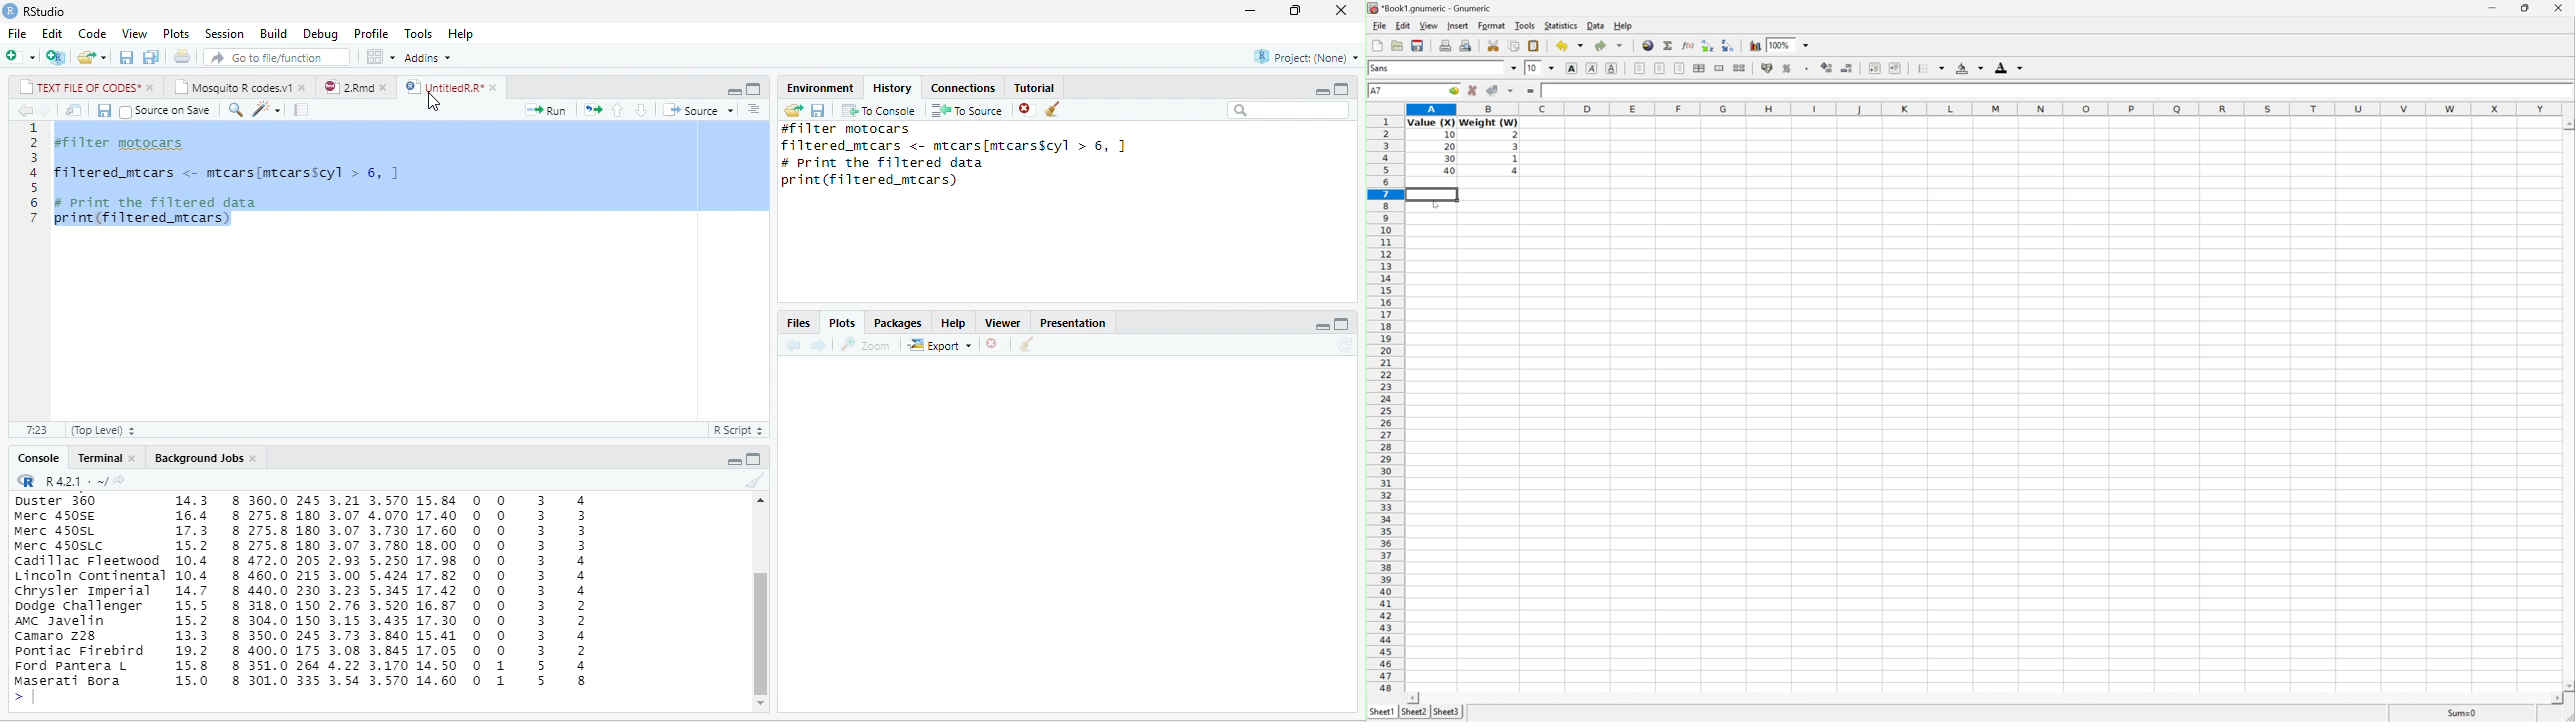 The height and width of the screenshot is (728, 2576). Describe the element at coordinates (52, 33) in the screenshot. I see `Edit` at that location.